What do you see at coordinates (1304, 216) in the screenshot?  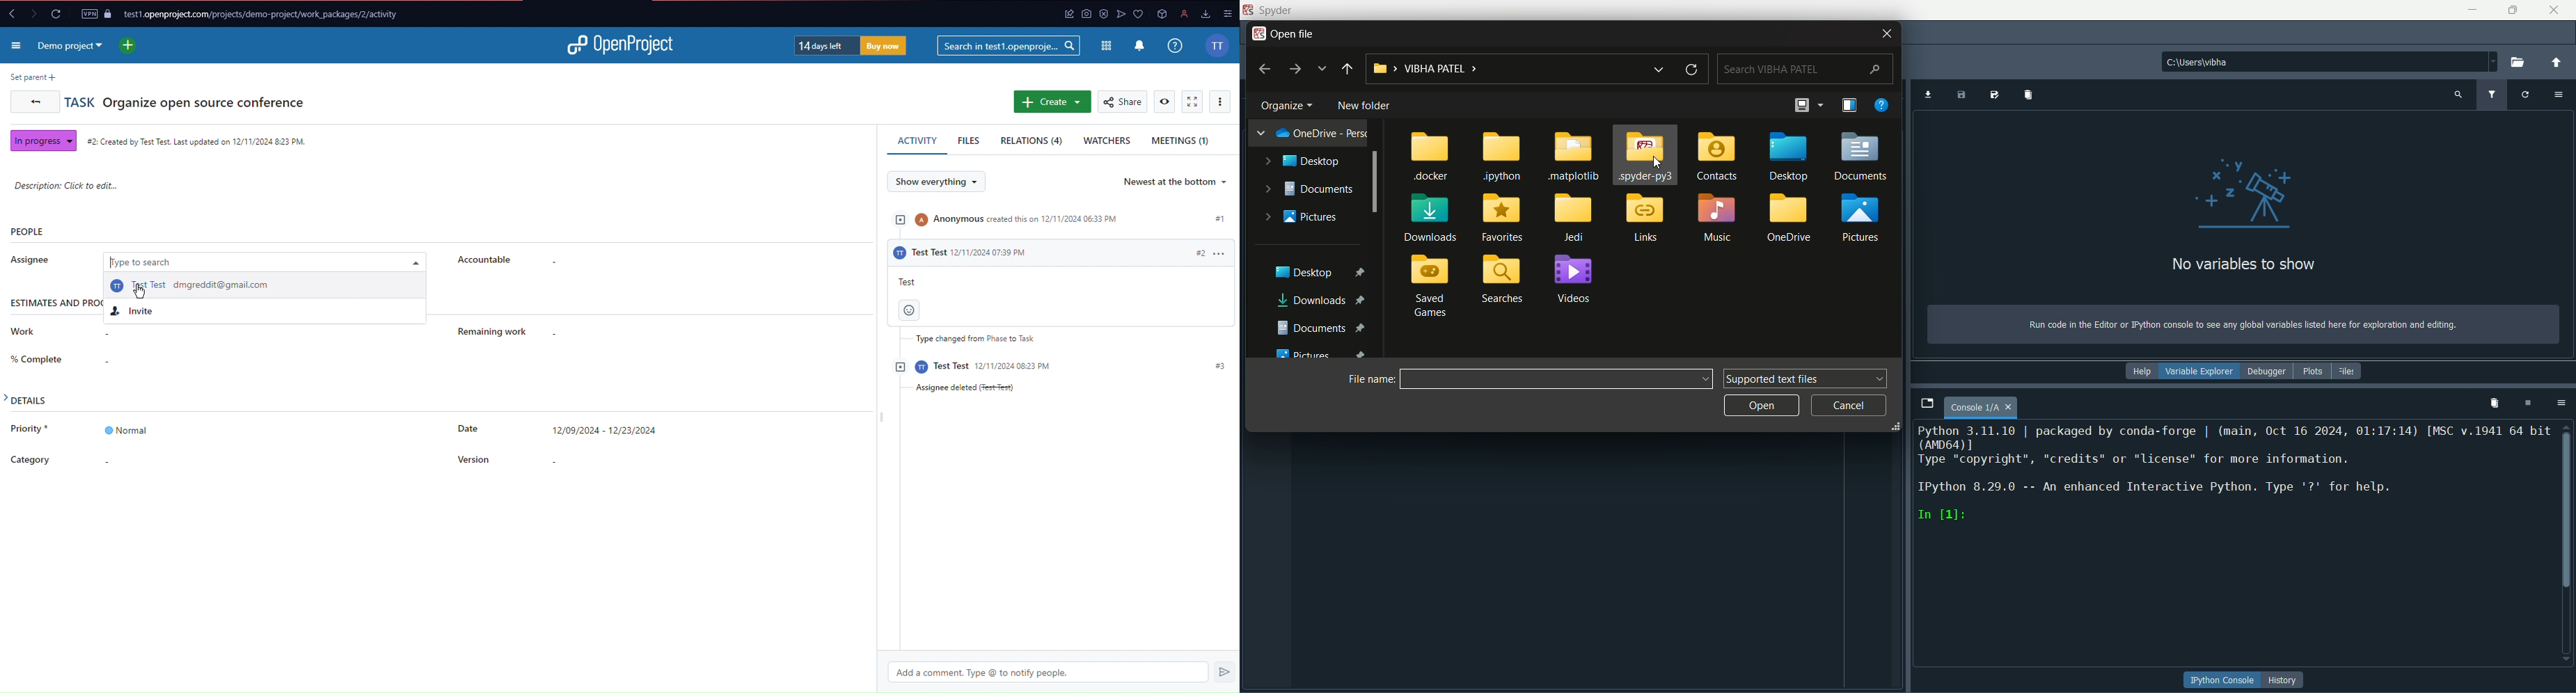 I see `pictures` at bounding box center [1304, 216].